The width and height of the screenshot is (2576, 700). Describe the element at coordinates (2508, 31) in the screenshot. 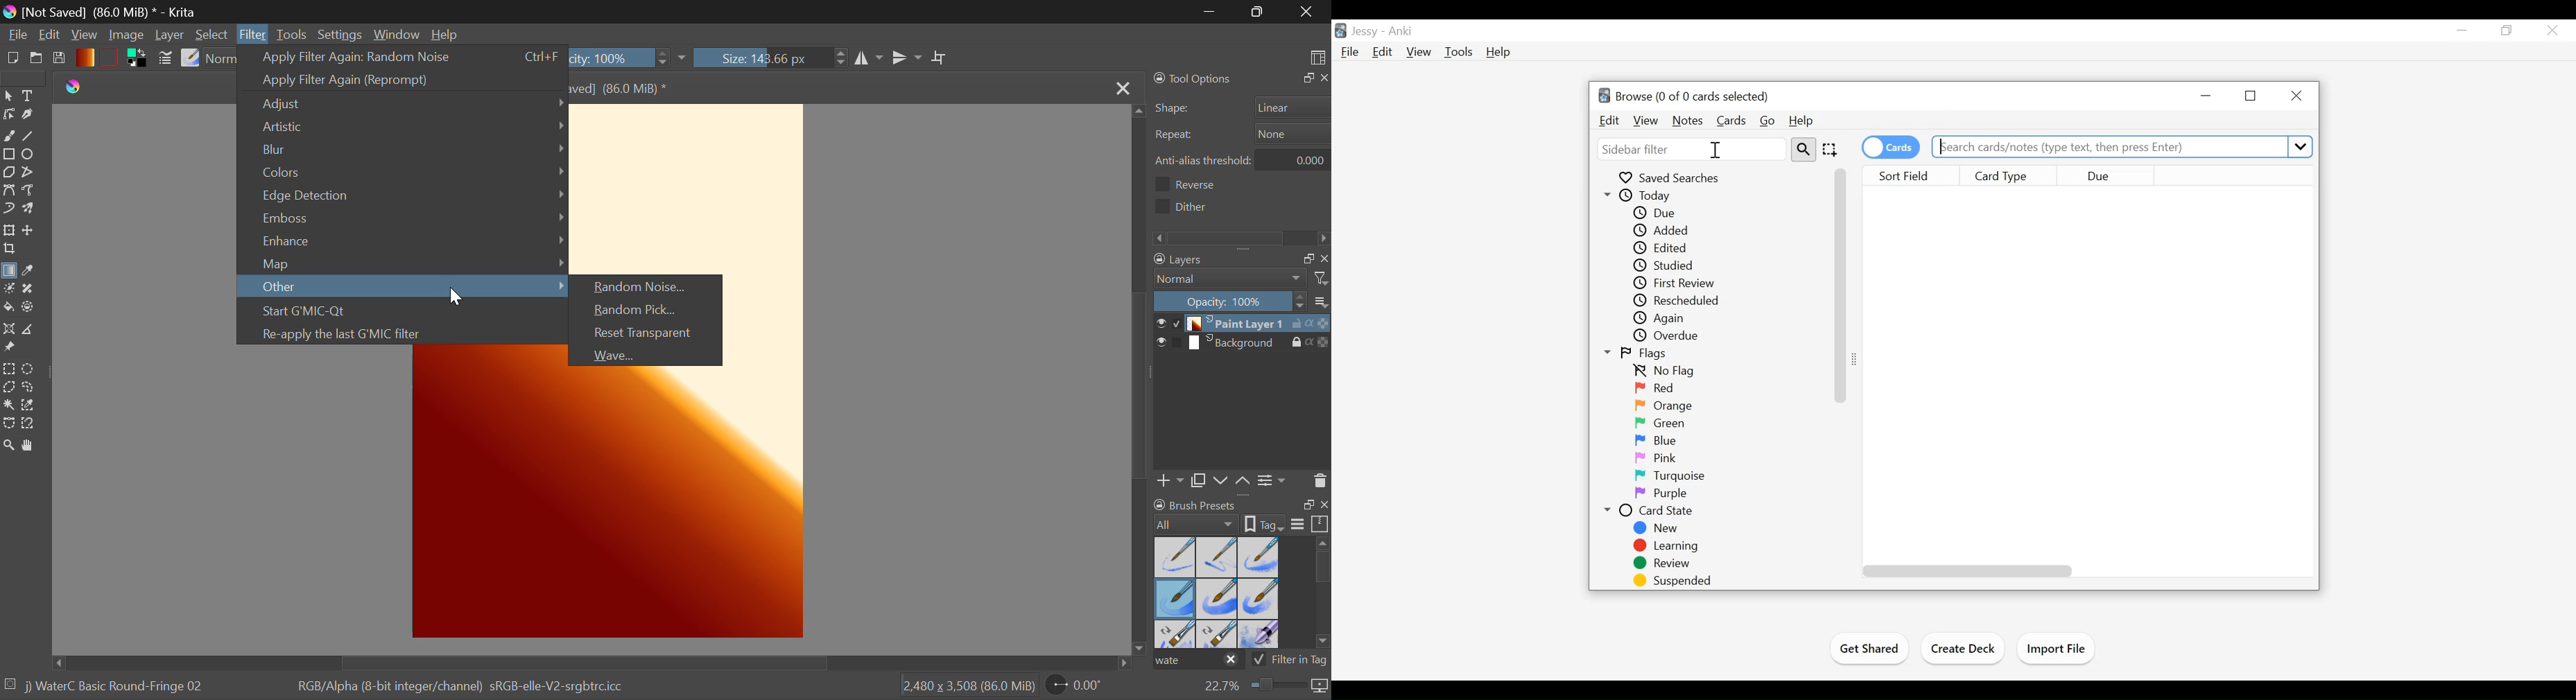

I see `Restore` at that location.